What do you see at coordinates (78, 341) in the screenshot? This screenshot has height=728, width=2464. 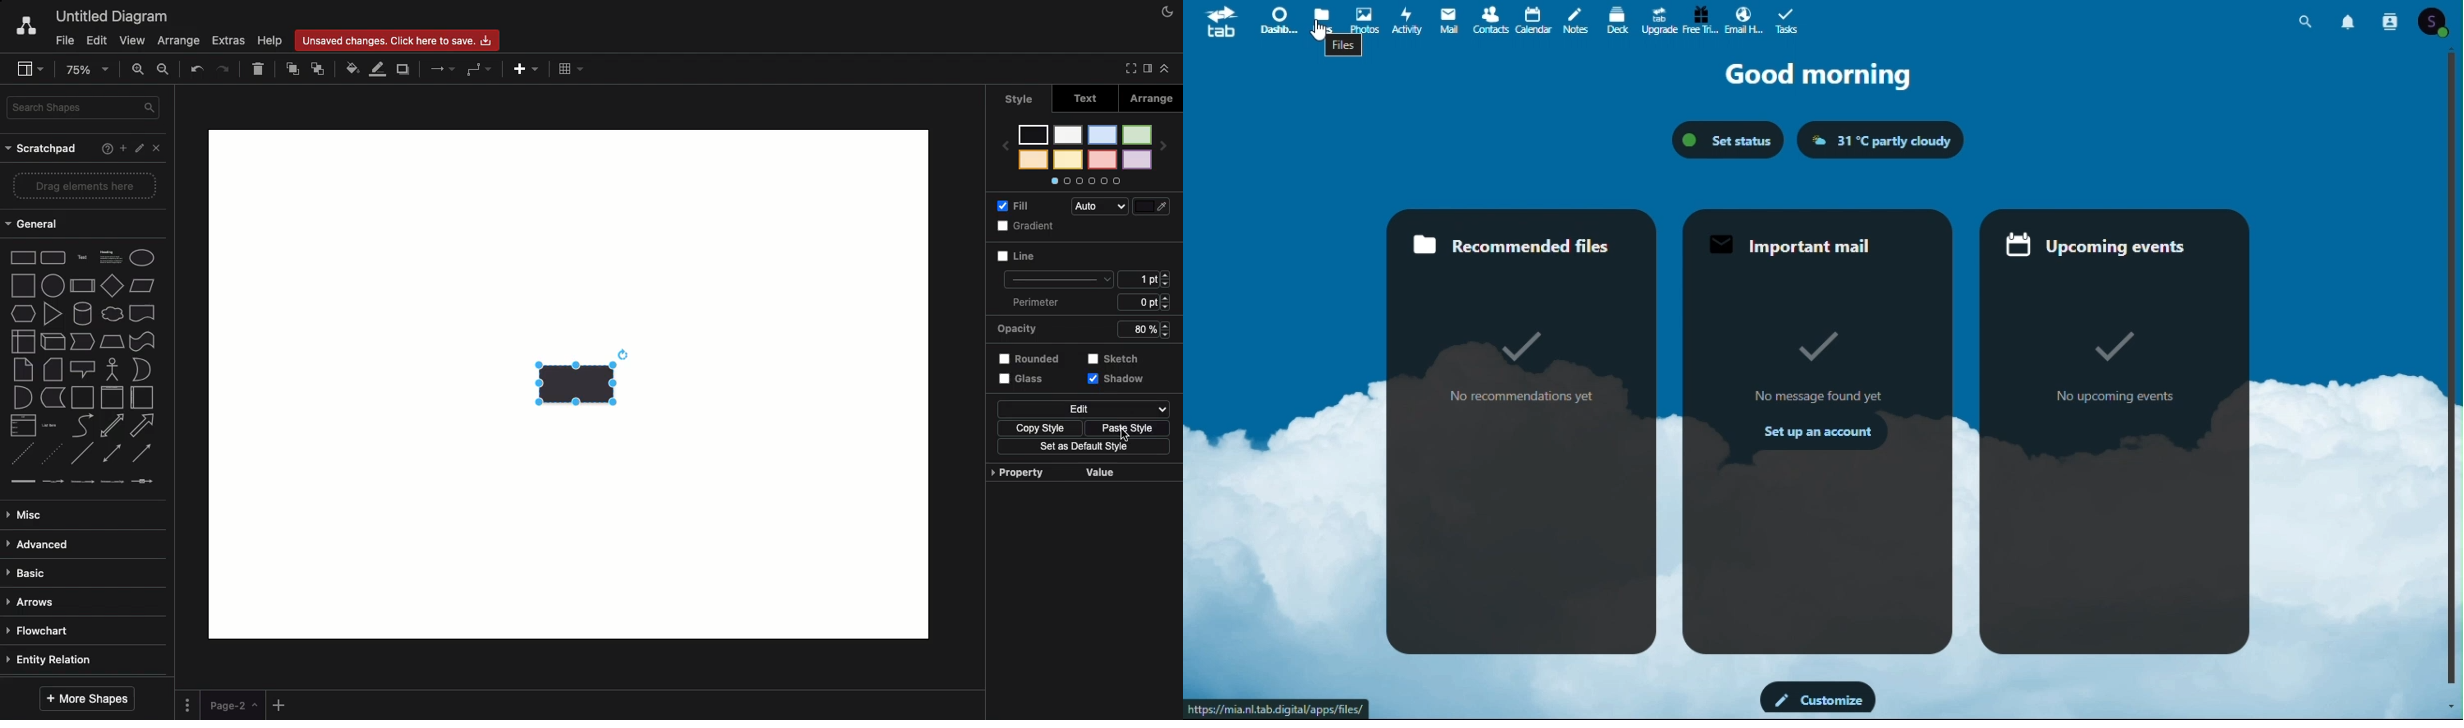 I see `step` at bounding box center [78, 341].